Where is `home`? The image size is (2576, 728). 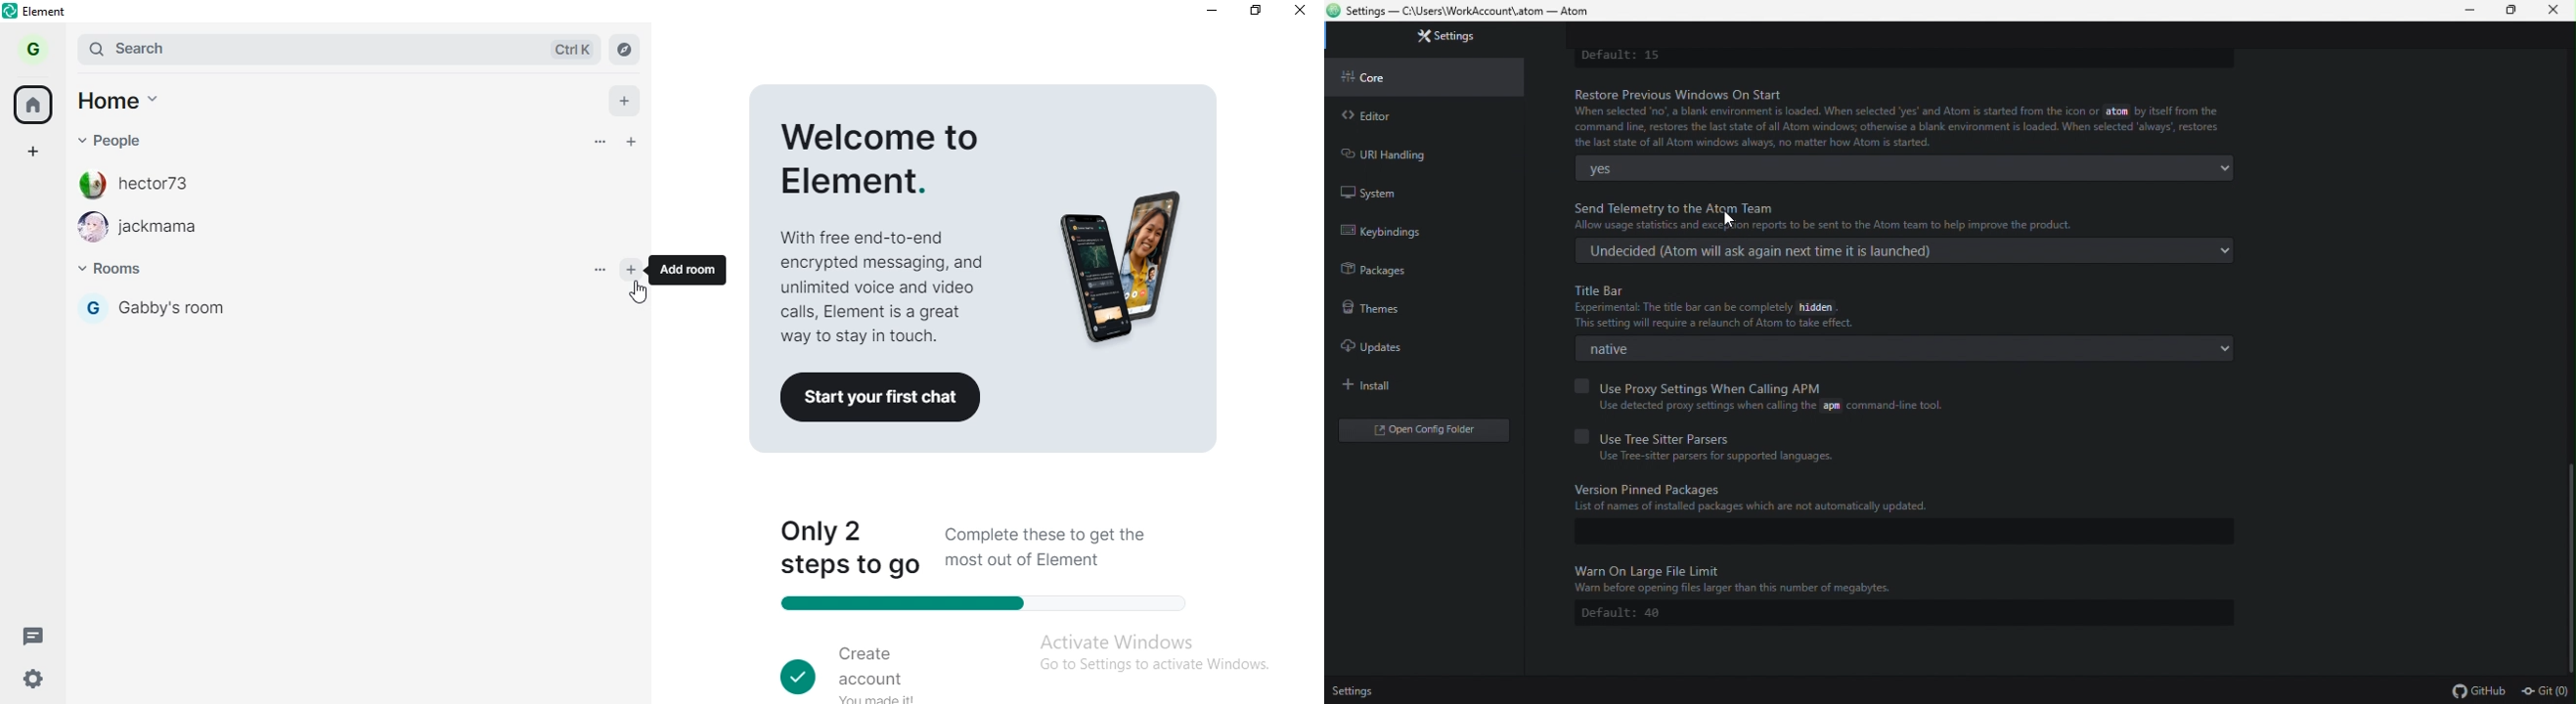 home is located at coordinates (126, 98).